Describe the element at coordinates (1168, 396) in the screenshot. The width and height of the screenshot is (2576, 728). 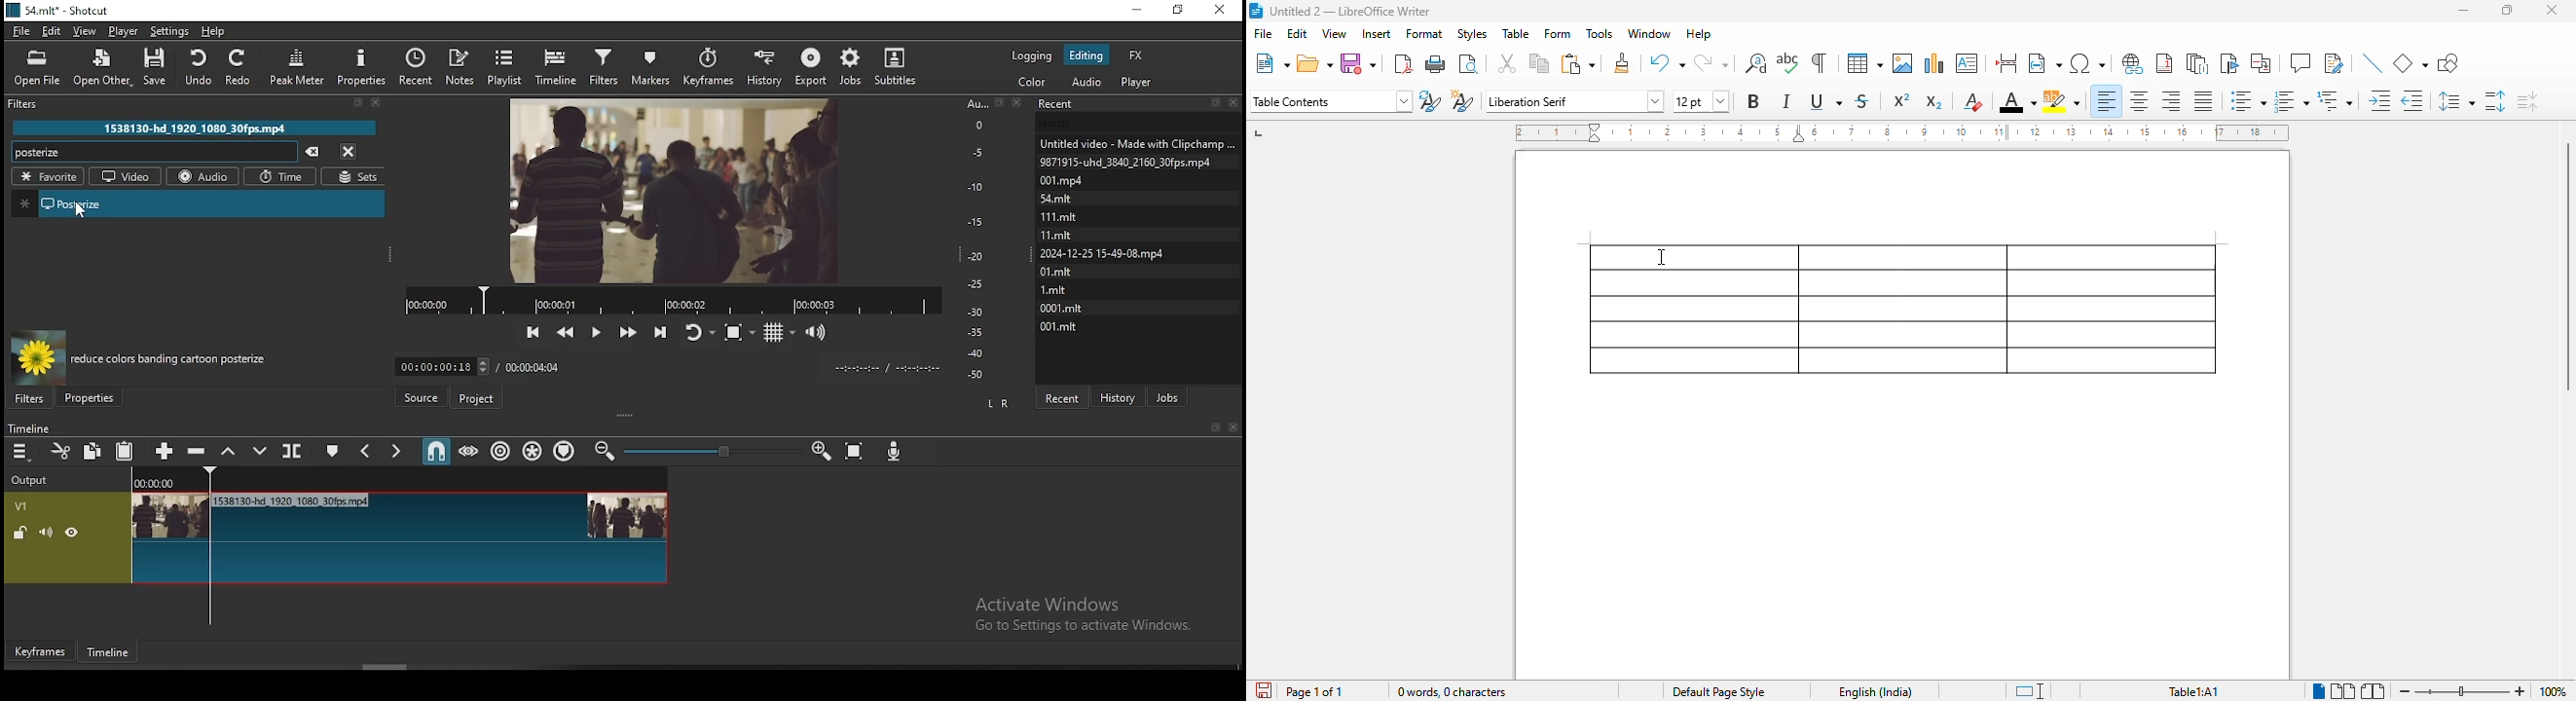
I see `jobs` at that location.